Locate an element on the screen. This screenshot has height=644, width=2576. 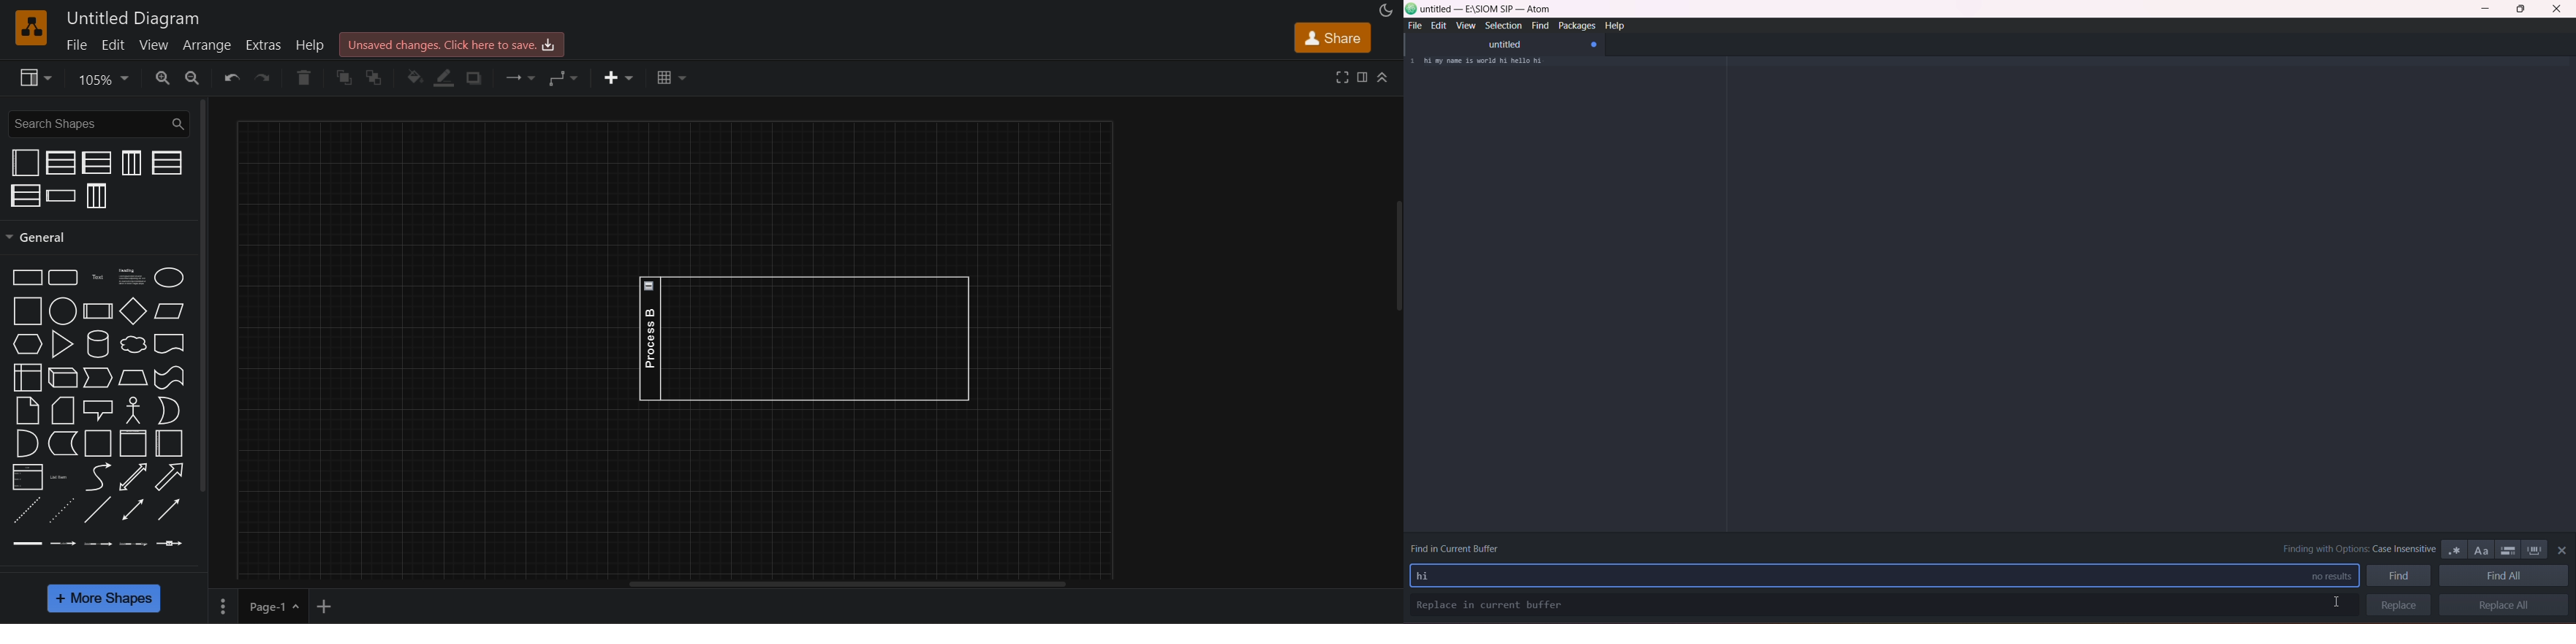
view is located at coordinates (154, 43).